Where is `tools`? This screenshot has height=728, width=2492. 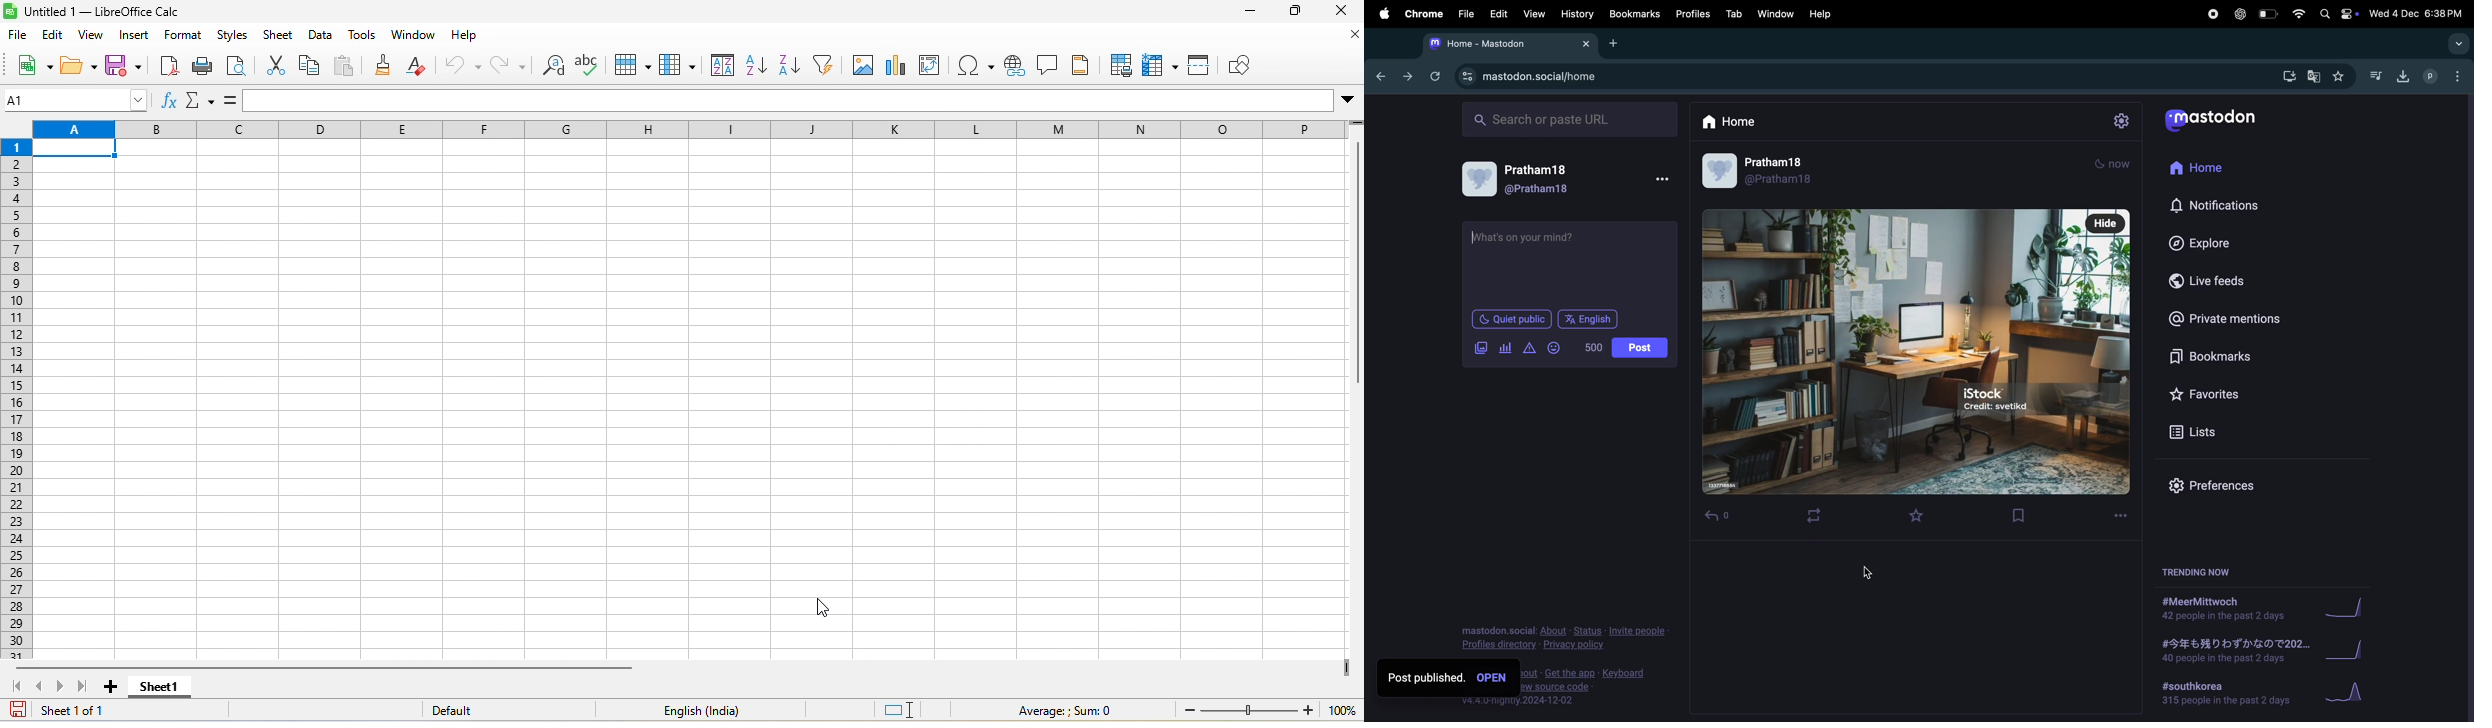
tools is located at coordinates (359, 38).